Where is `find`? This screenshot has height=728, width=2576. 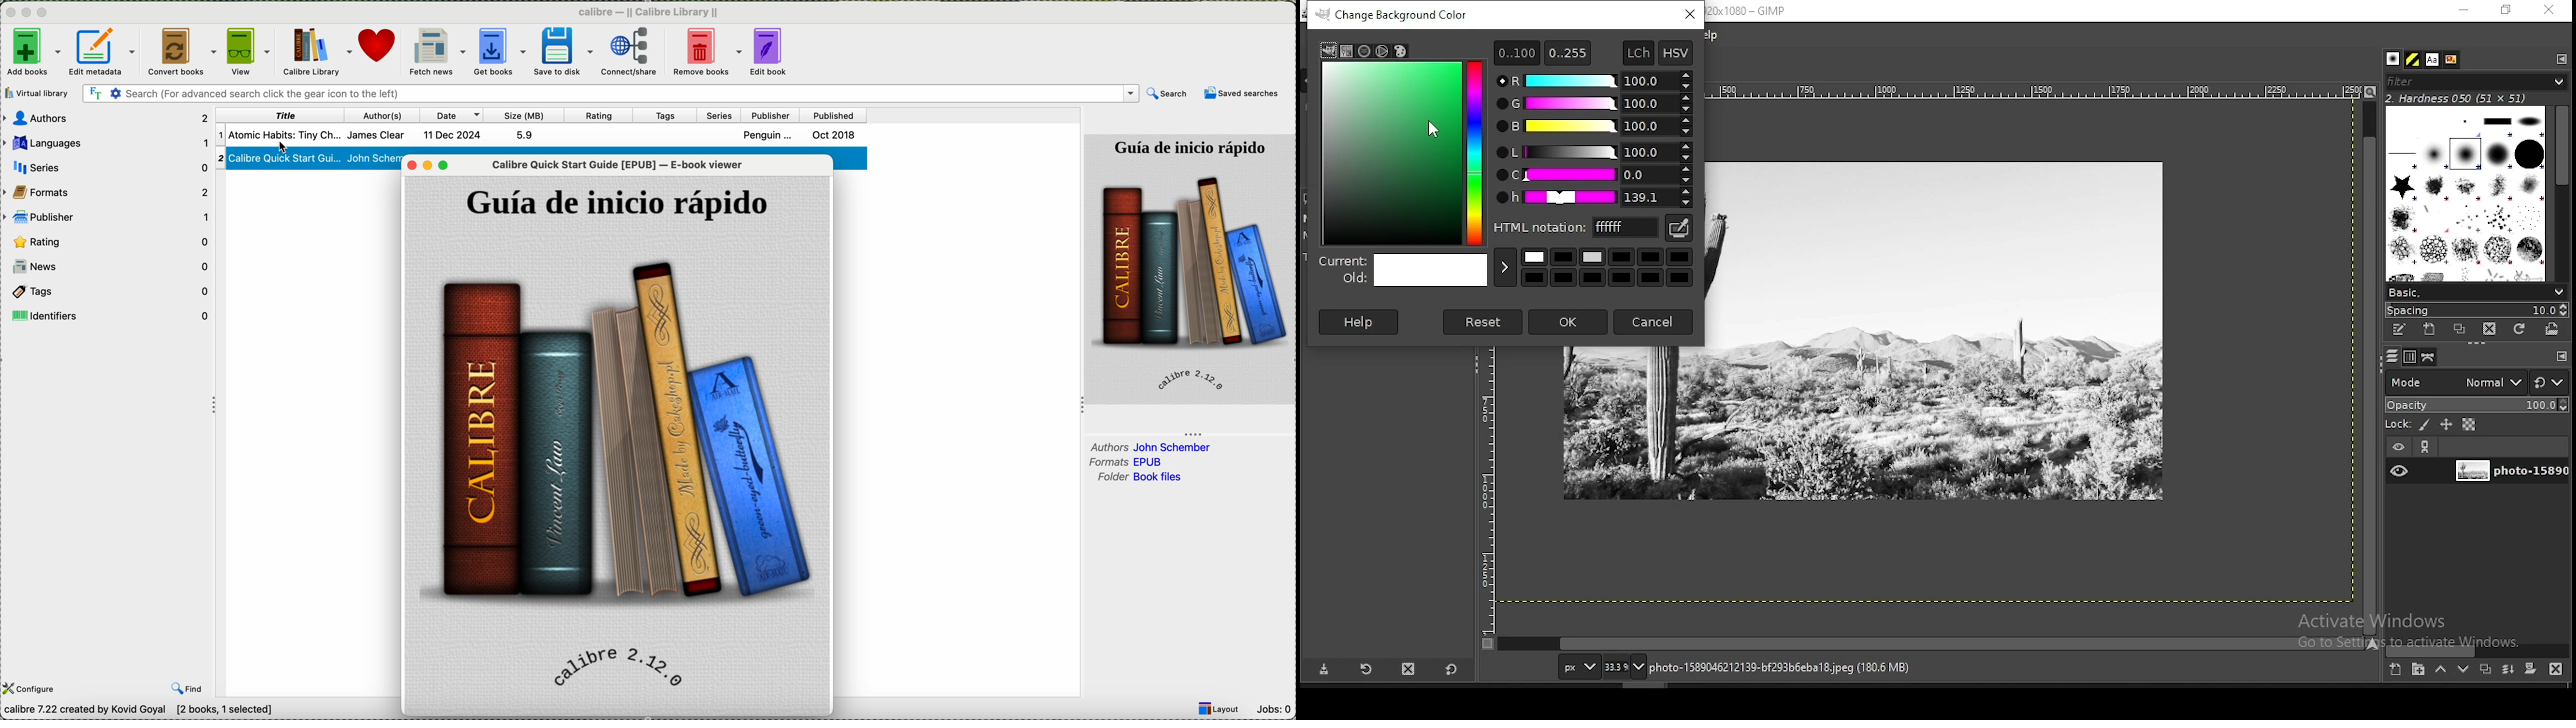
find is located at coordinates (189, 689).